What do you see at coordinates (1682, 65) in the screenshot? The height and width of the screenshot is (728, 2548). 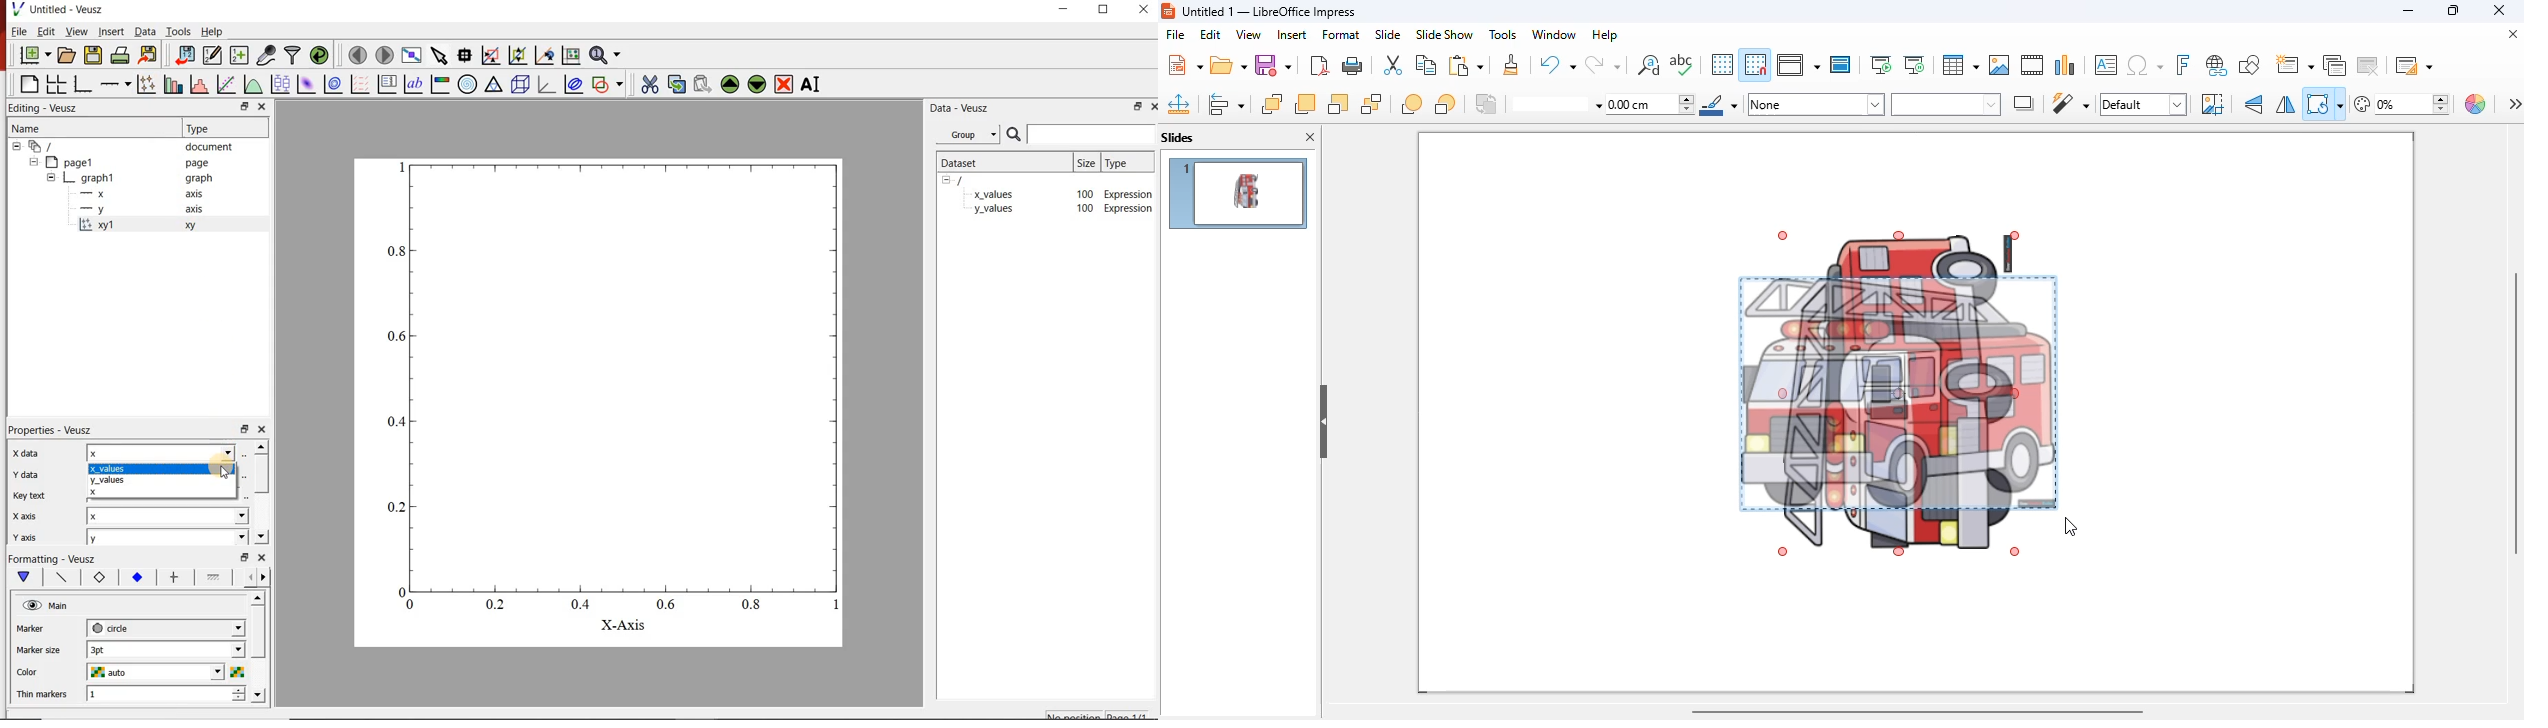 I see `spelling` at bounding box center [1682, 65].